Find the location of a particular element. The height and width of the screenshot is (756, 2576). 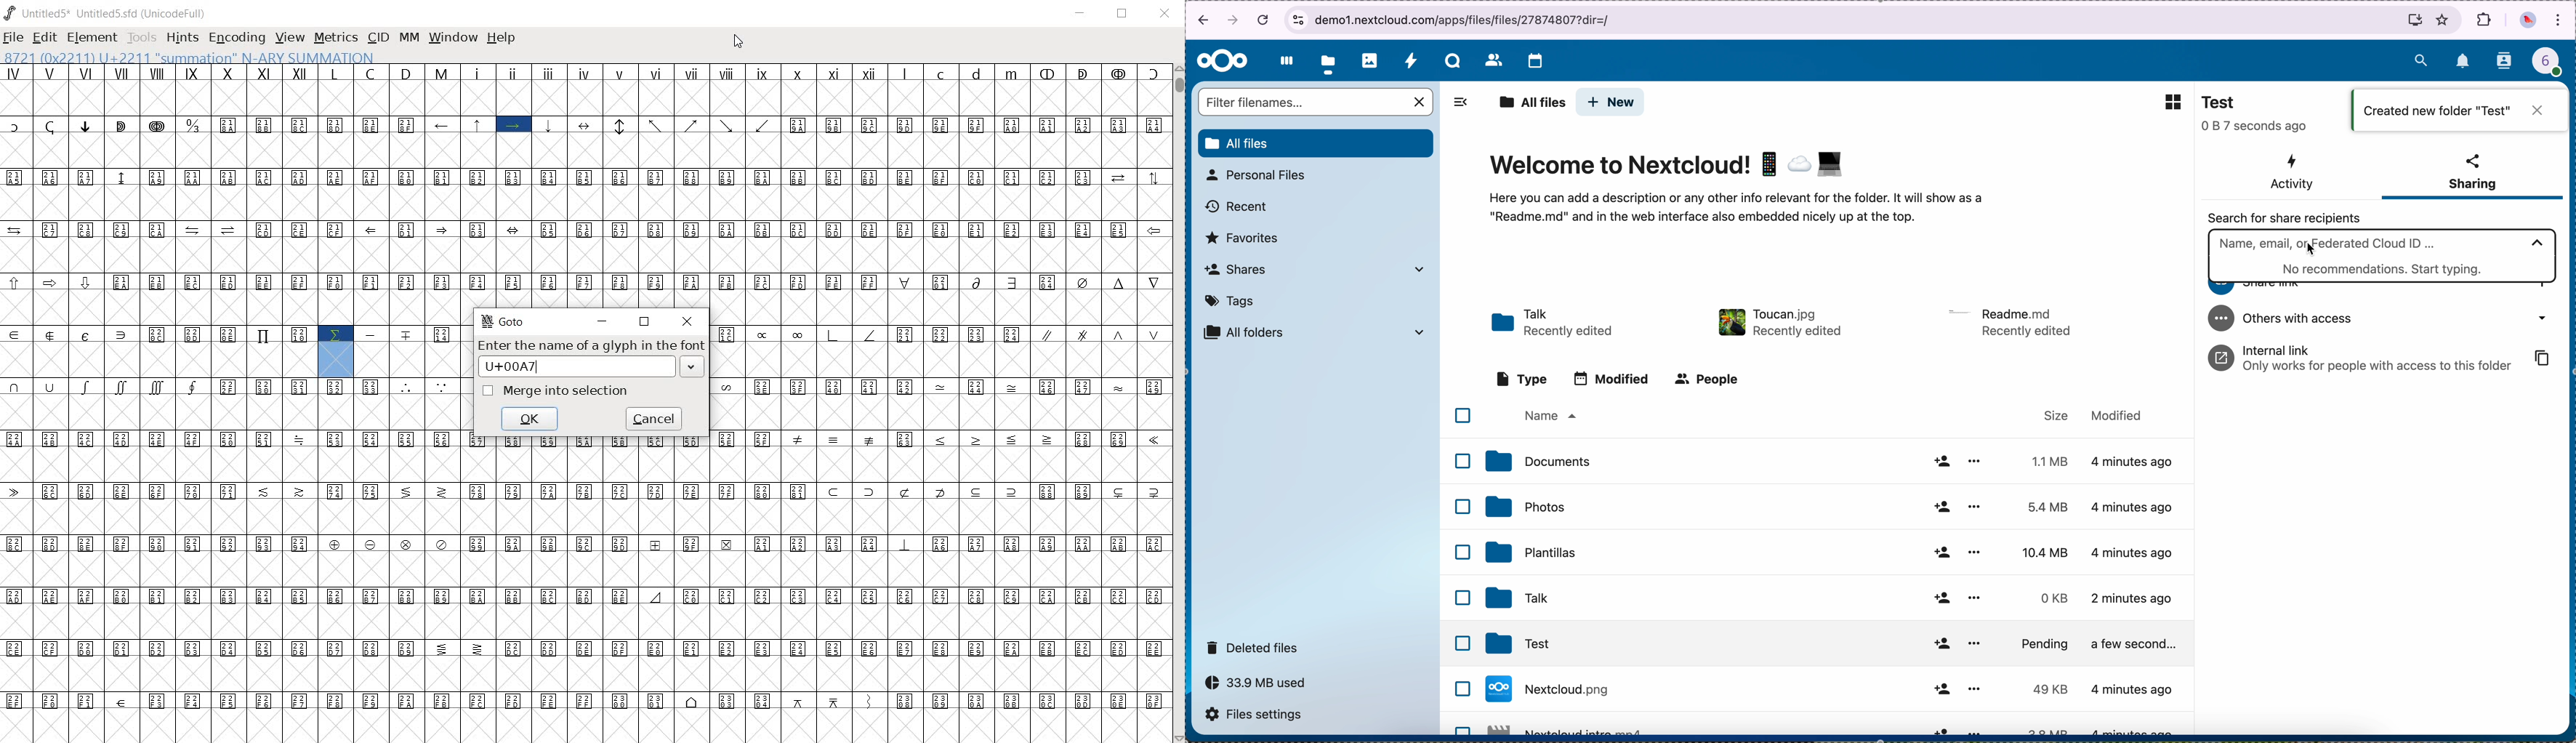

all files is located at coordinates (1532, 103).